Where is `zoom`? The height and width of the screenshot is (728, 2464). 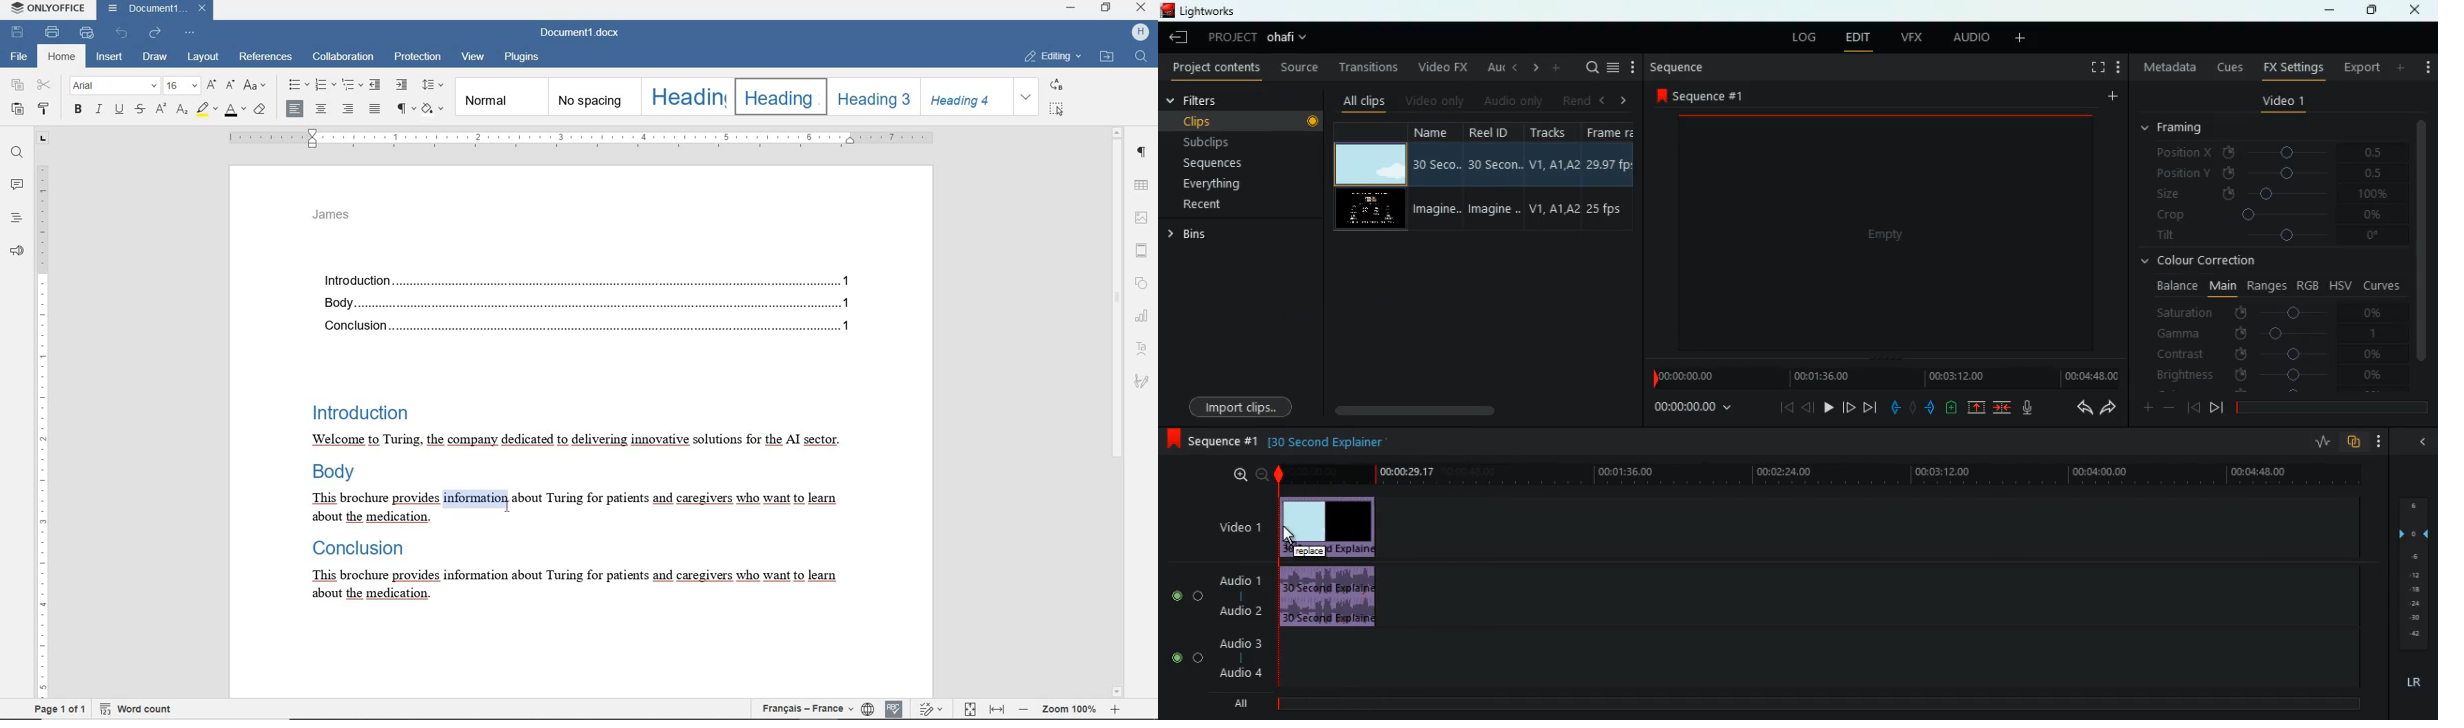 zoom is located at coordinates (1243, 476).